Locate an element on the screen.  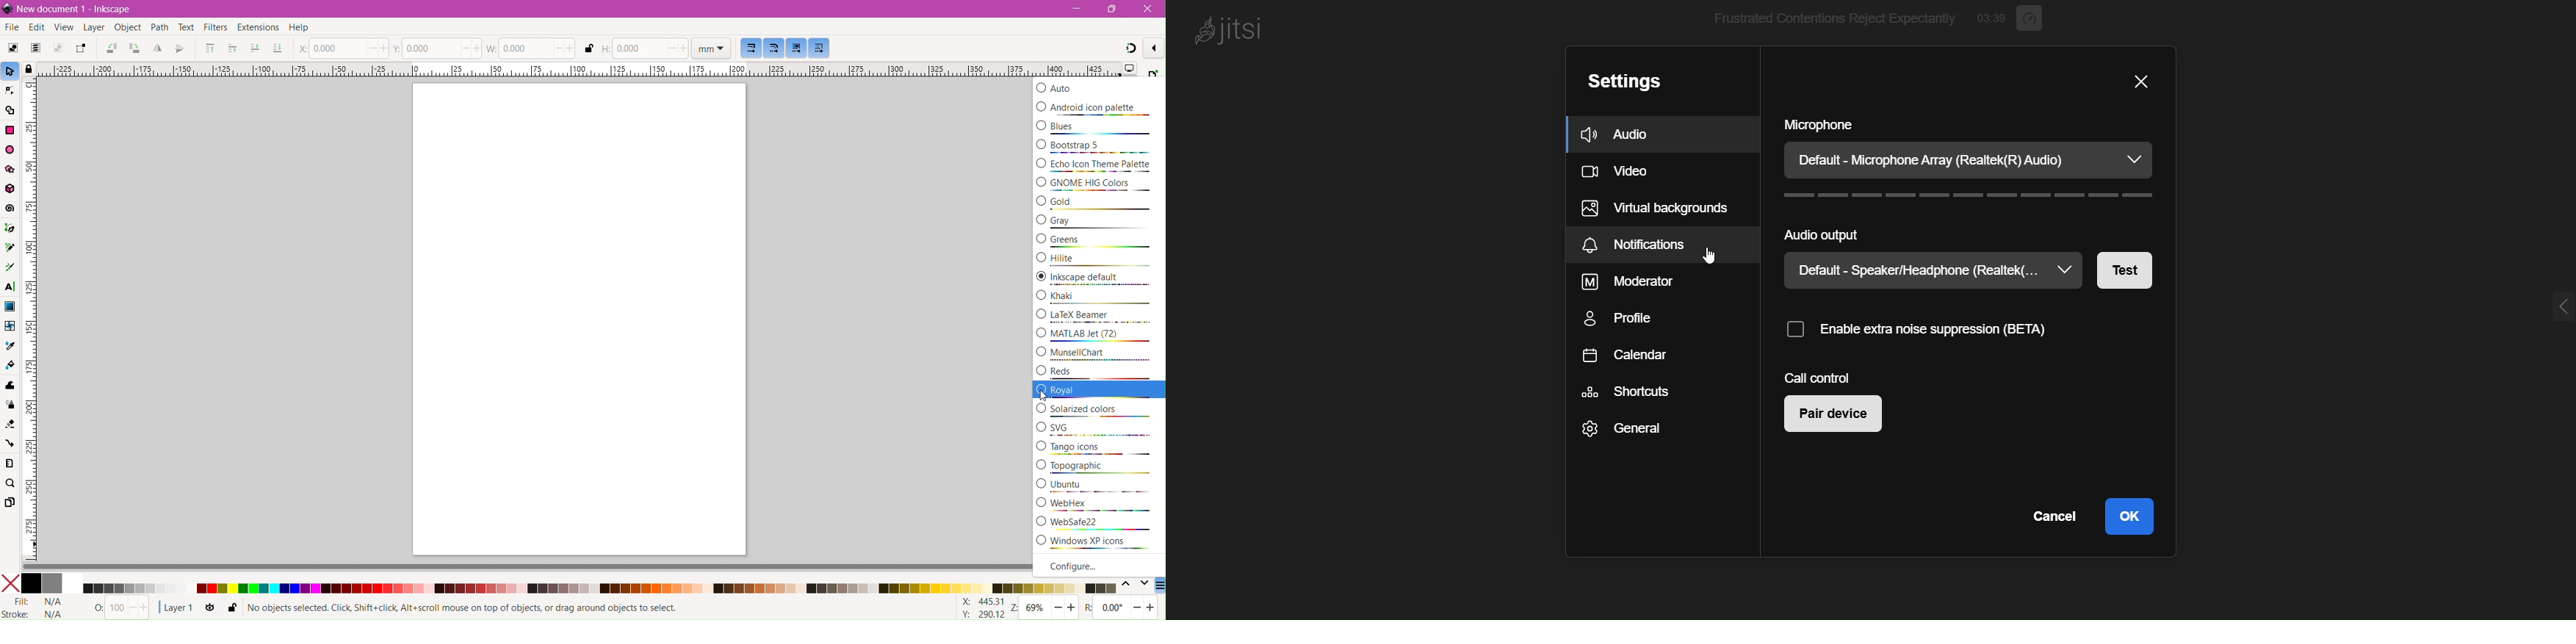
Select All is located at coordinates (13, 49).